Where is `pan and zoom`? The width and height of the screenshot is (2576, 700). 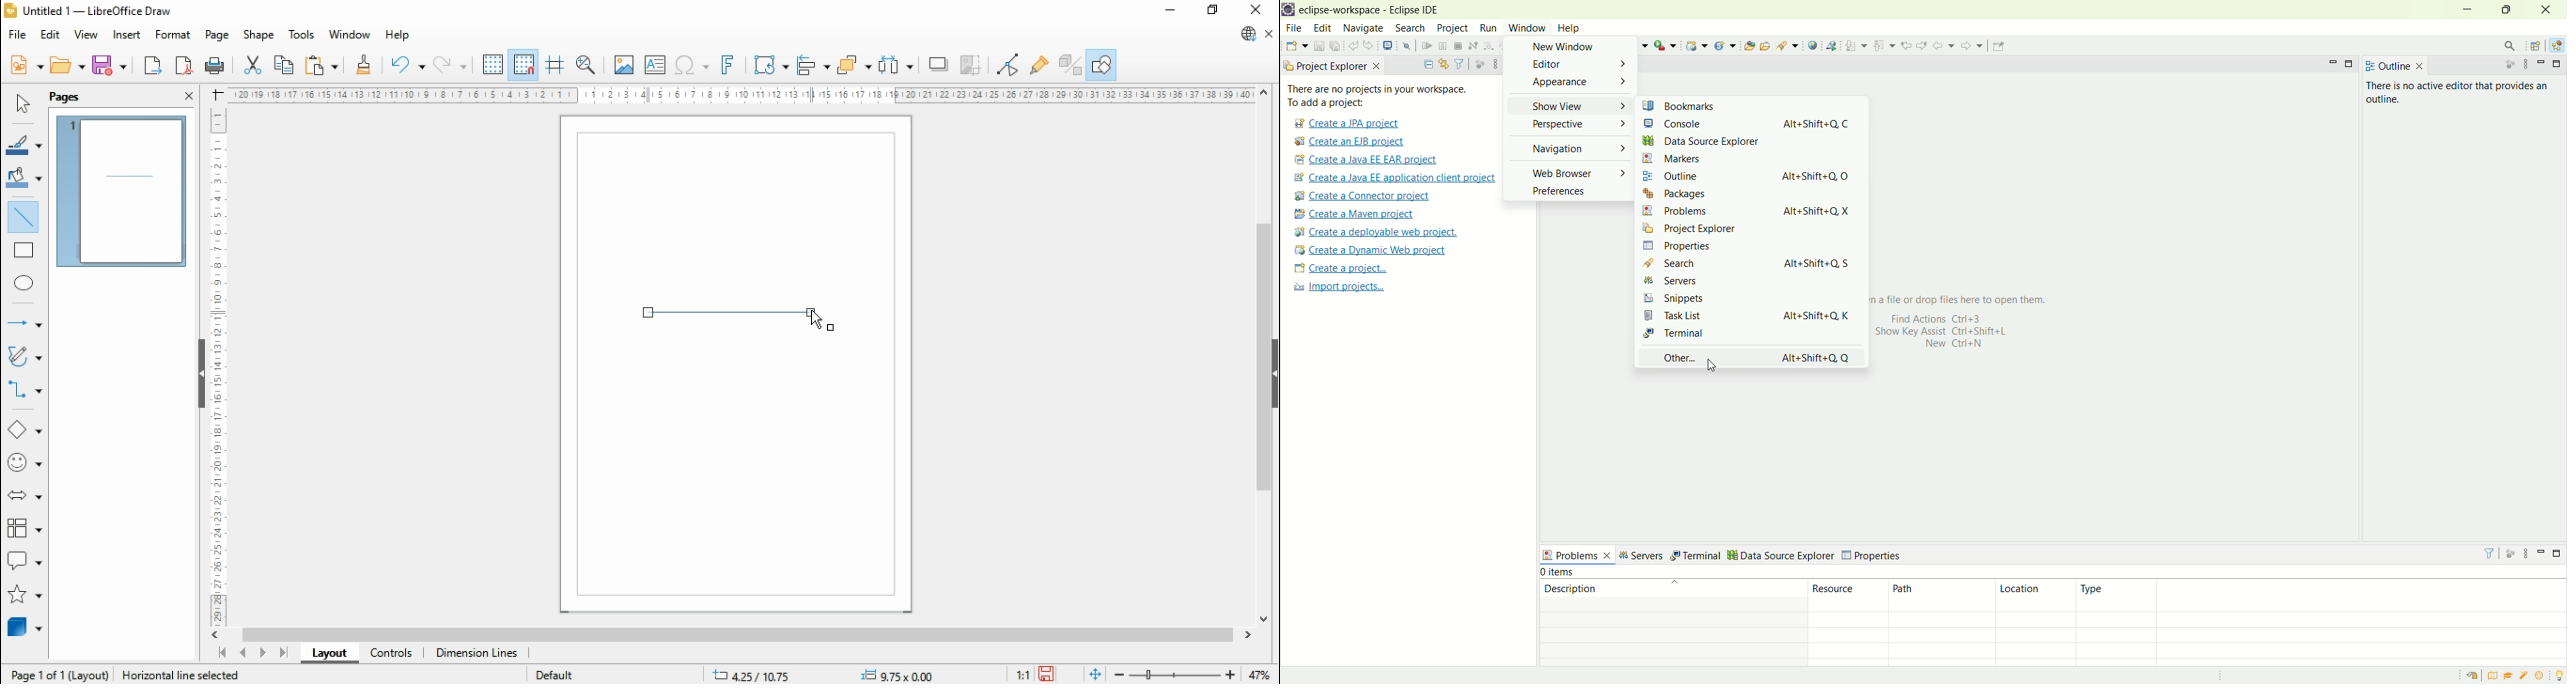 pan and zoom is located at coordinates (586, 64).